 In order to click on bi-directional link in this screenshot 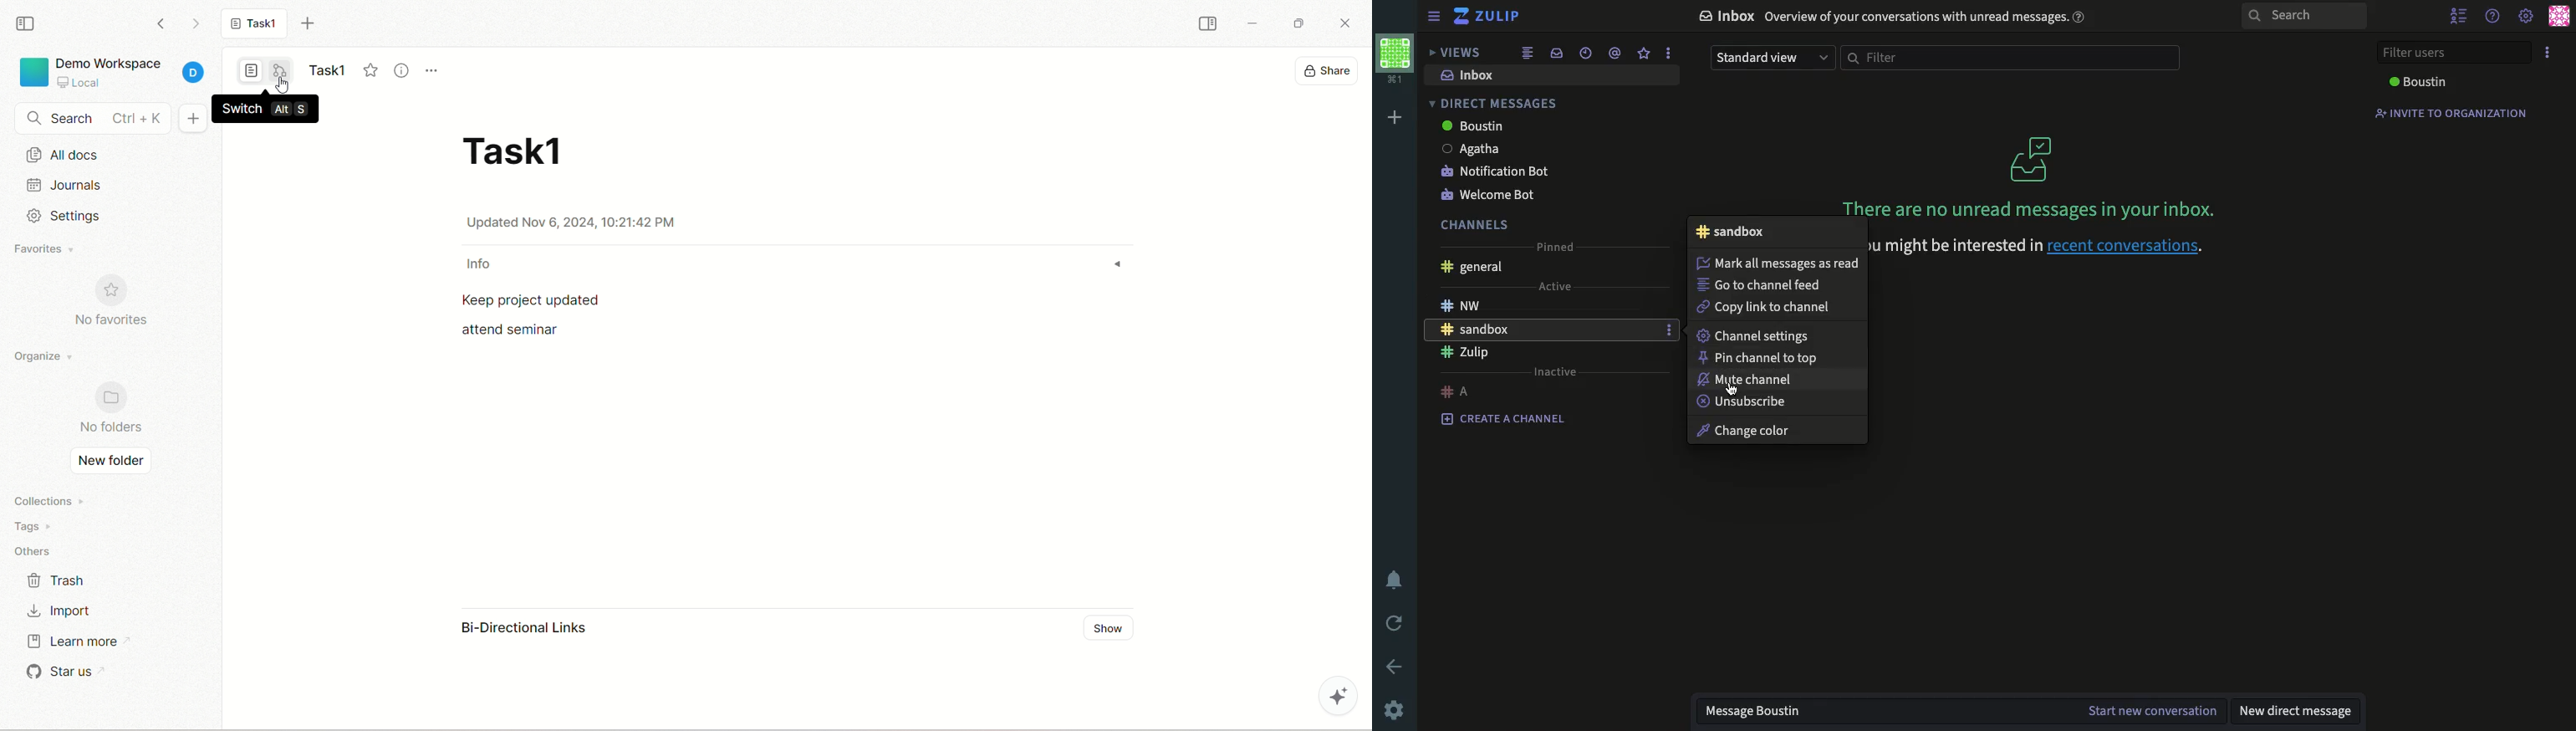, I will do `click(521, 629)`.